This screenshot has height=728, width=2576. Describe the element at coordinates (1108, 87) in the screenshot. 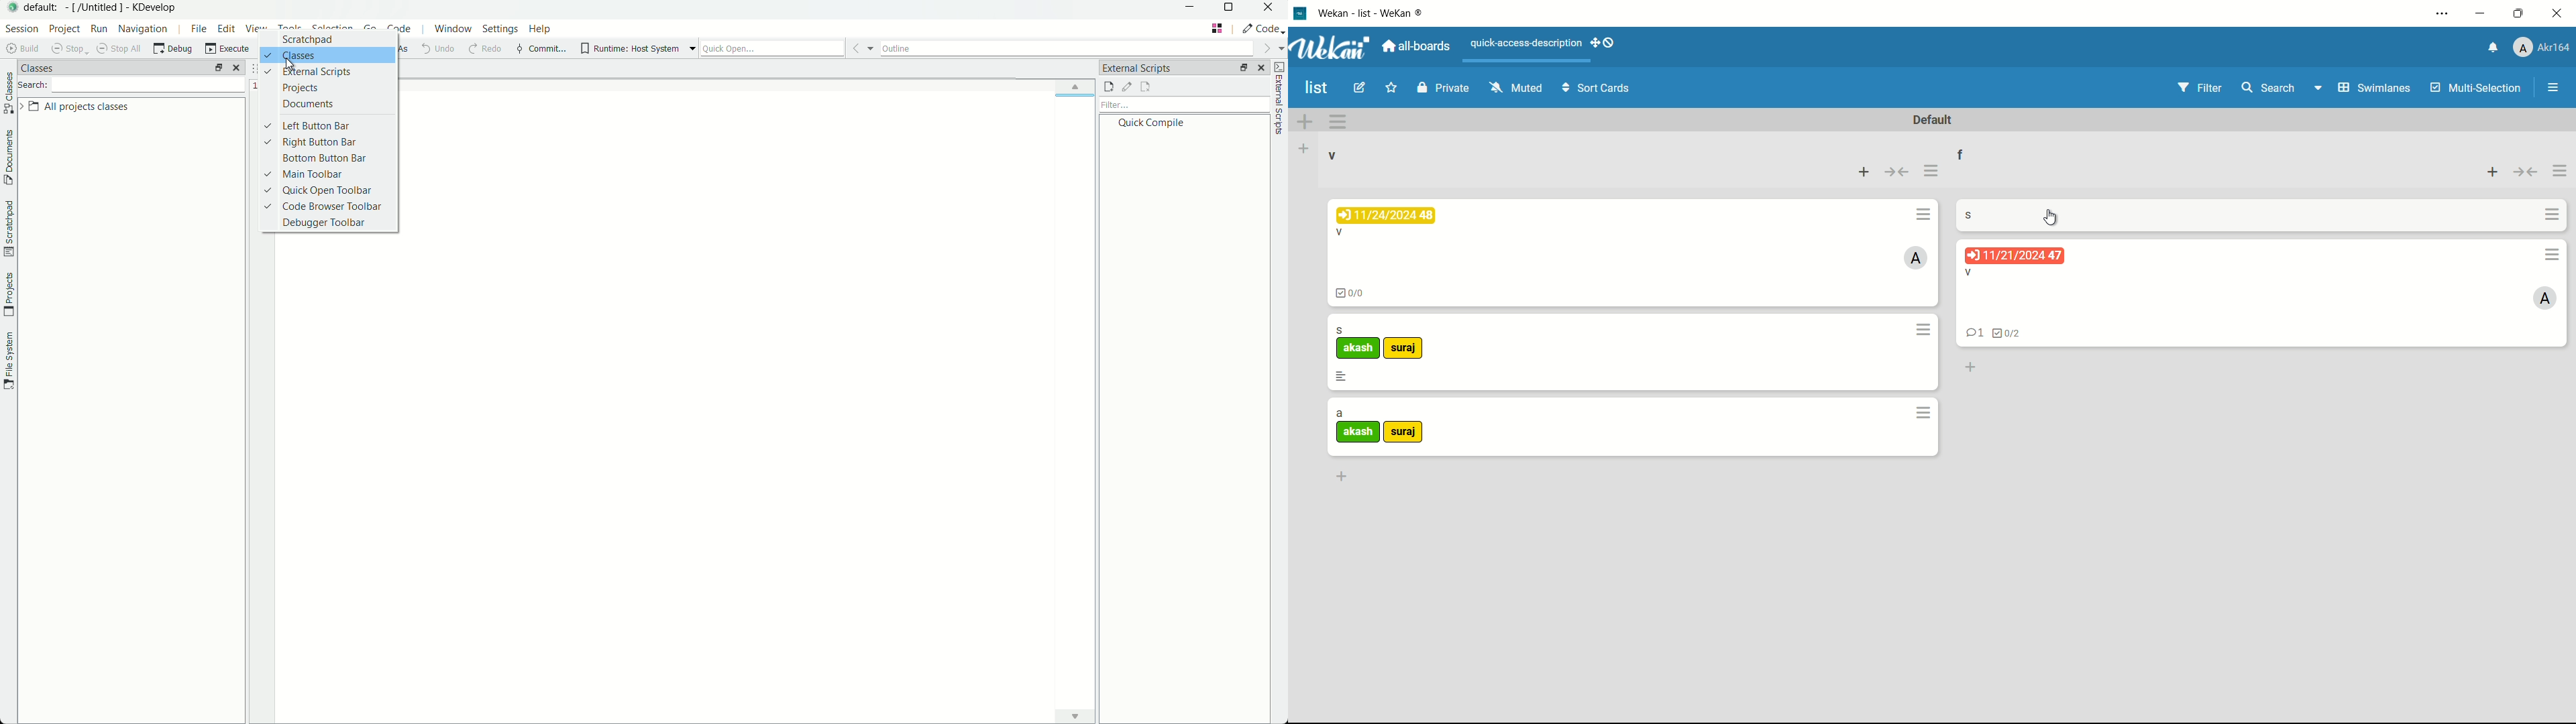

I see `add external script` at that location.